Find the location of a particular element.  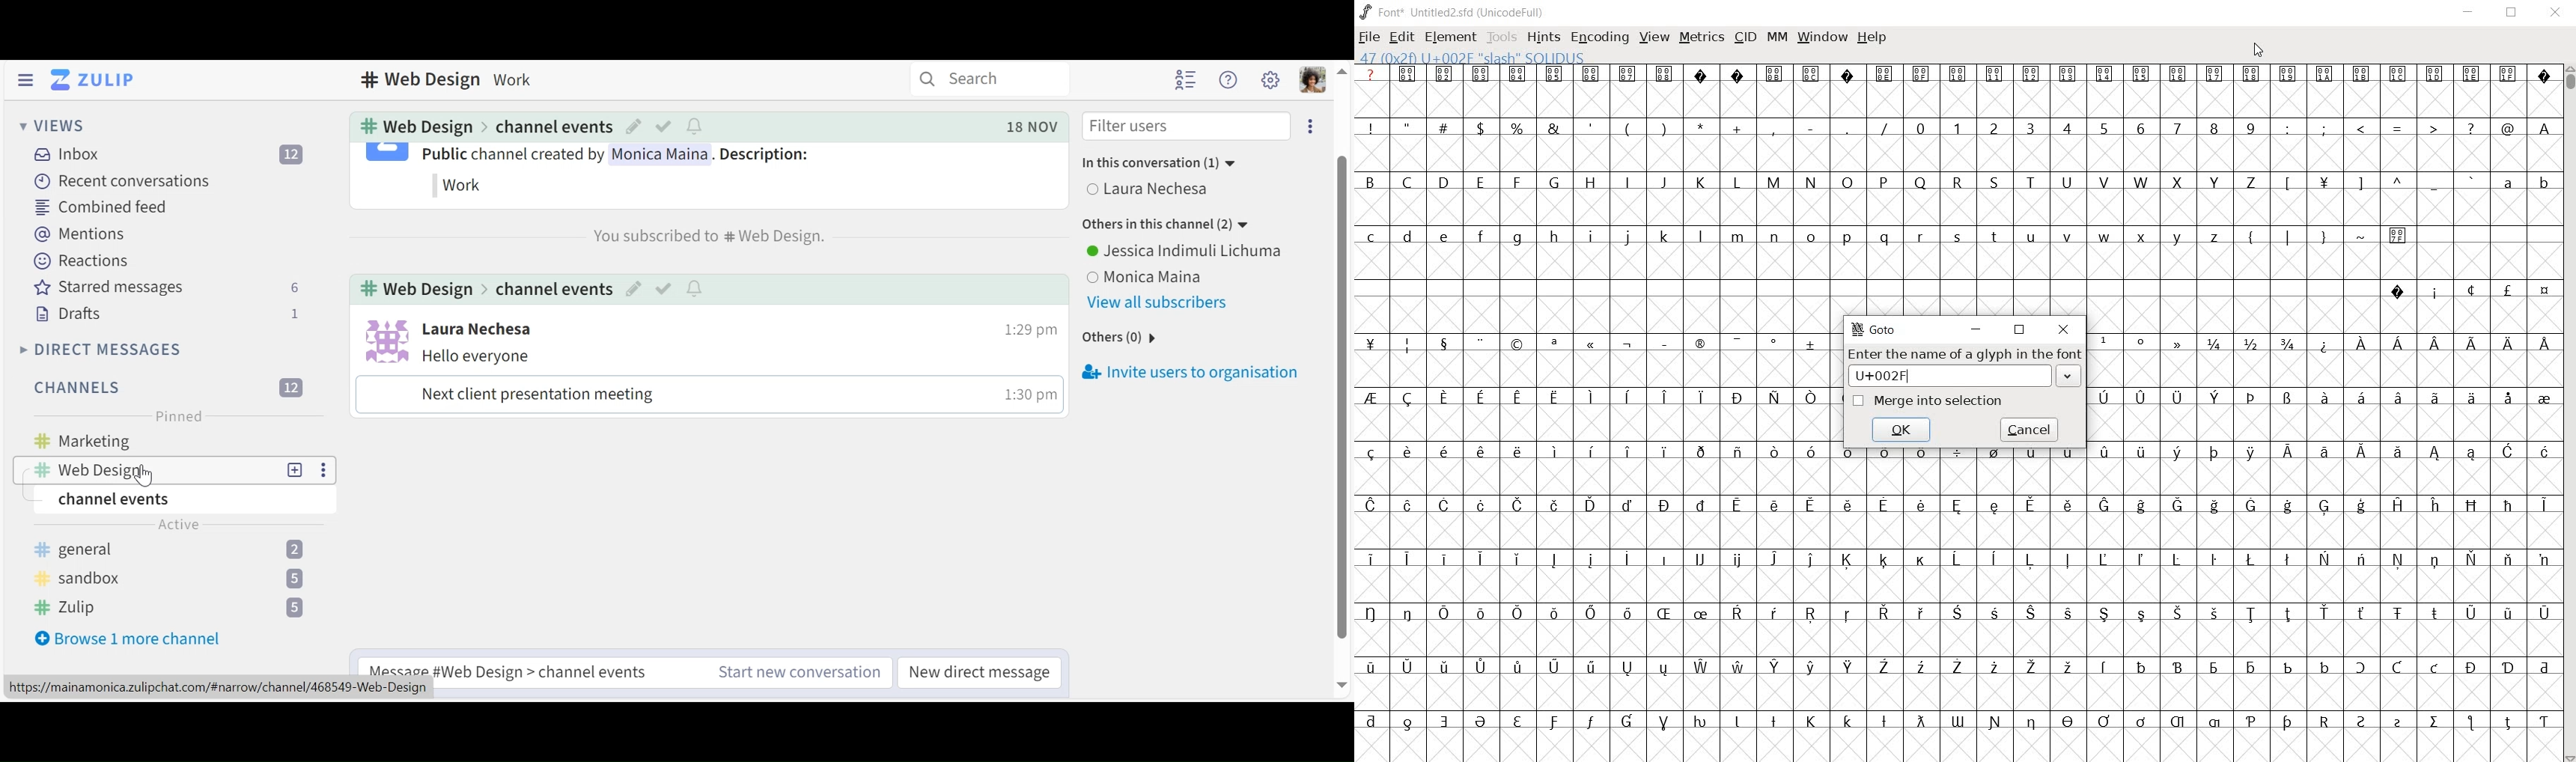

MINIMIZE is located at coordinates (2467, 14).